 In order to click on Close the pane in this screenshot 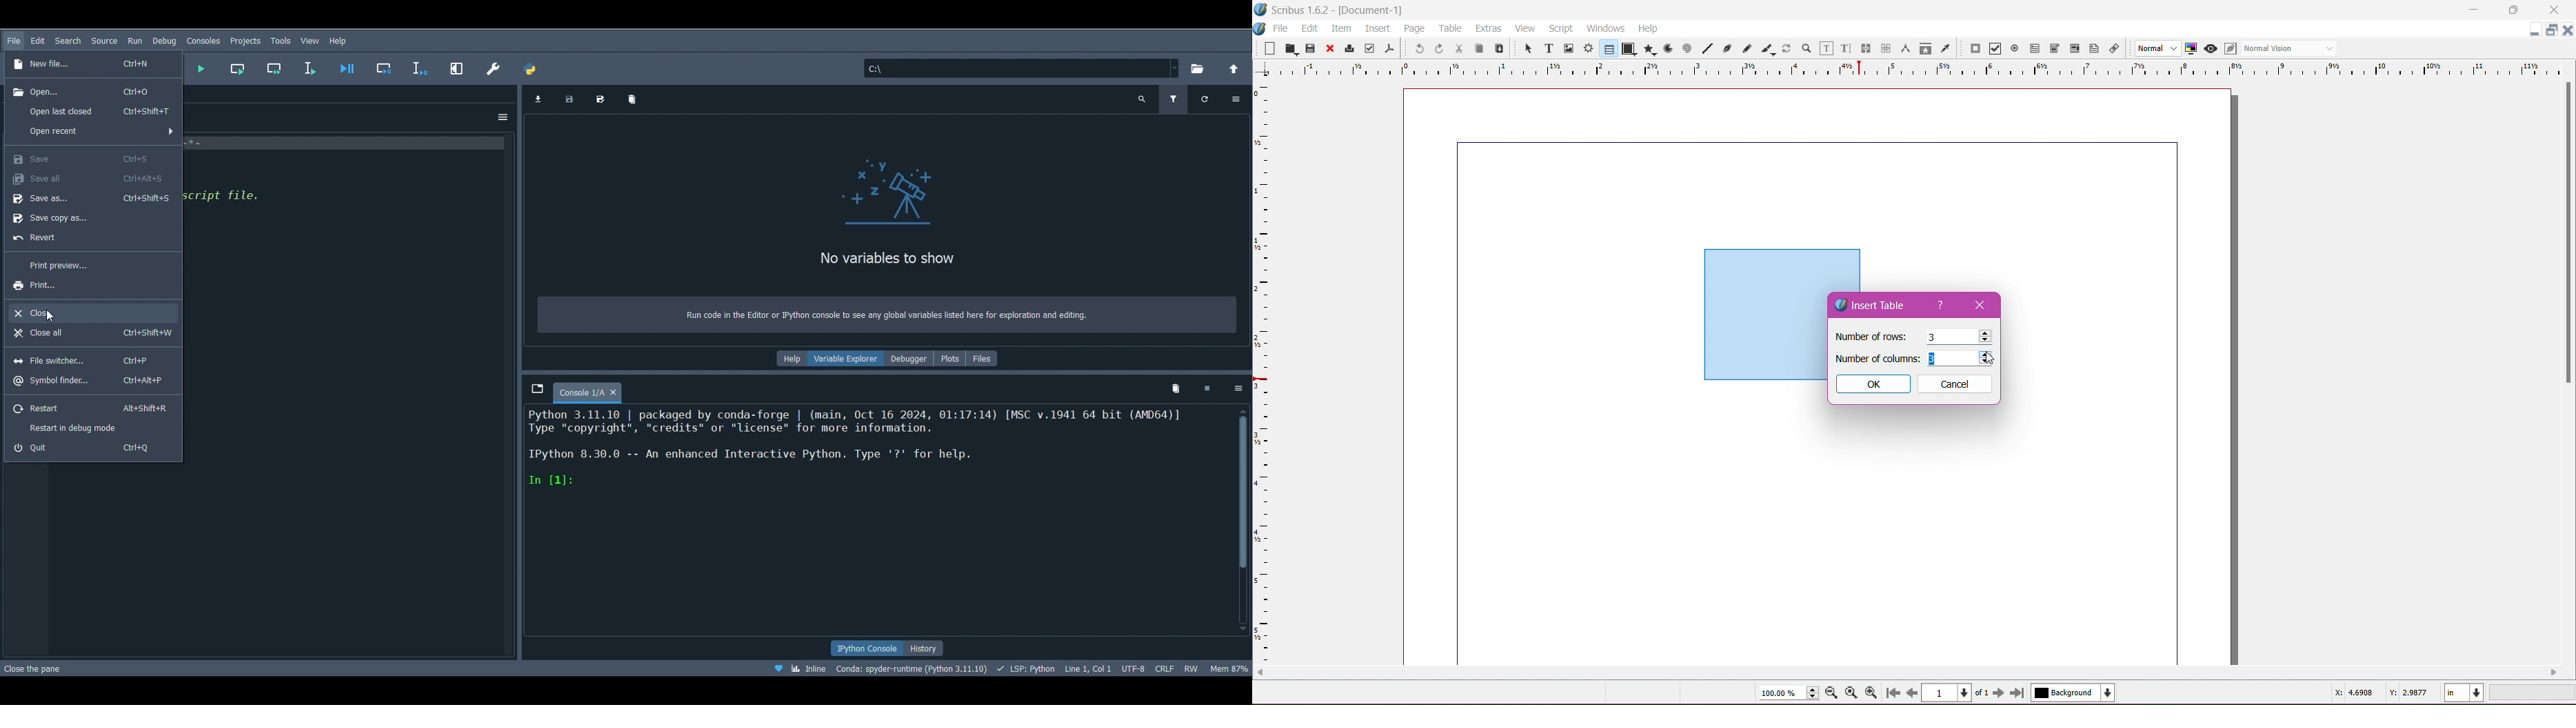, I will do `click(35, 667)`.